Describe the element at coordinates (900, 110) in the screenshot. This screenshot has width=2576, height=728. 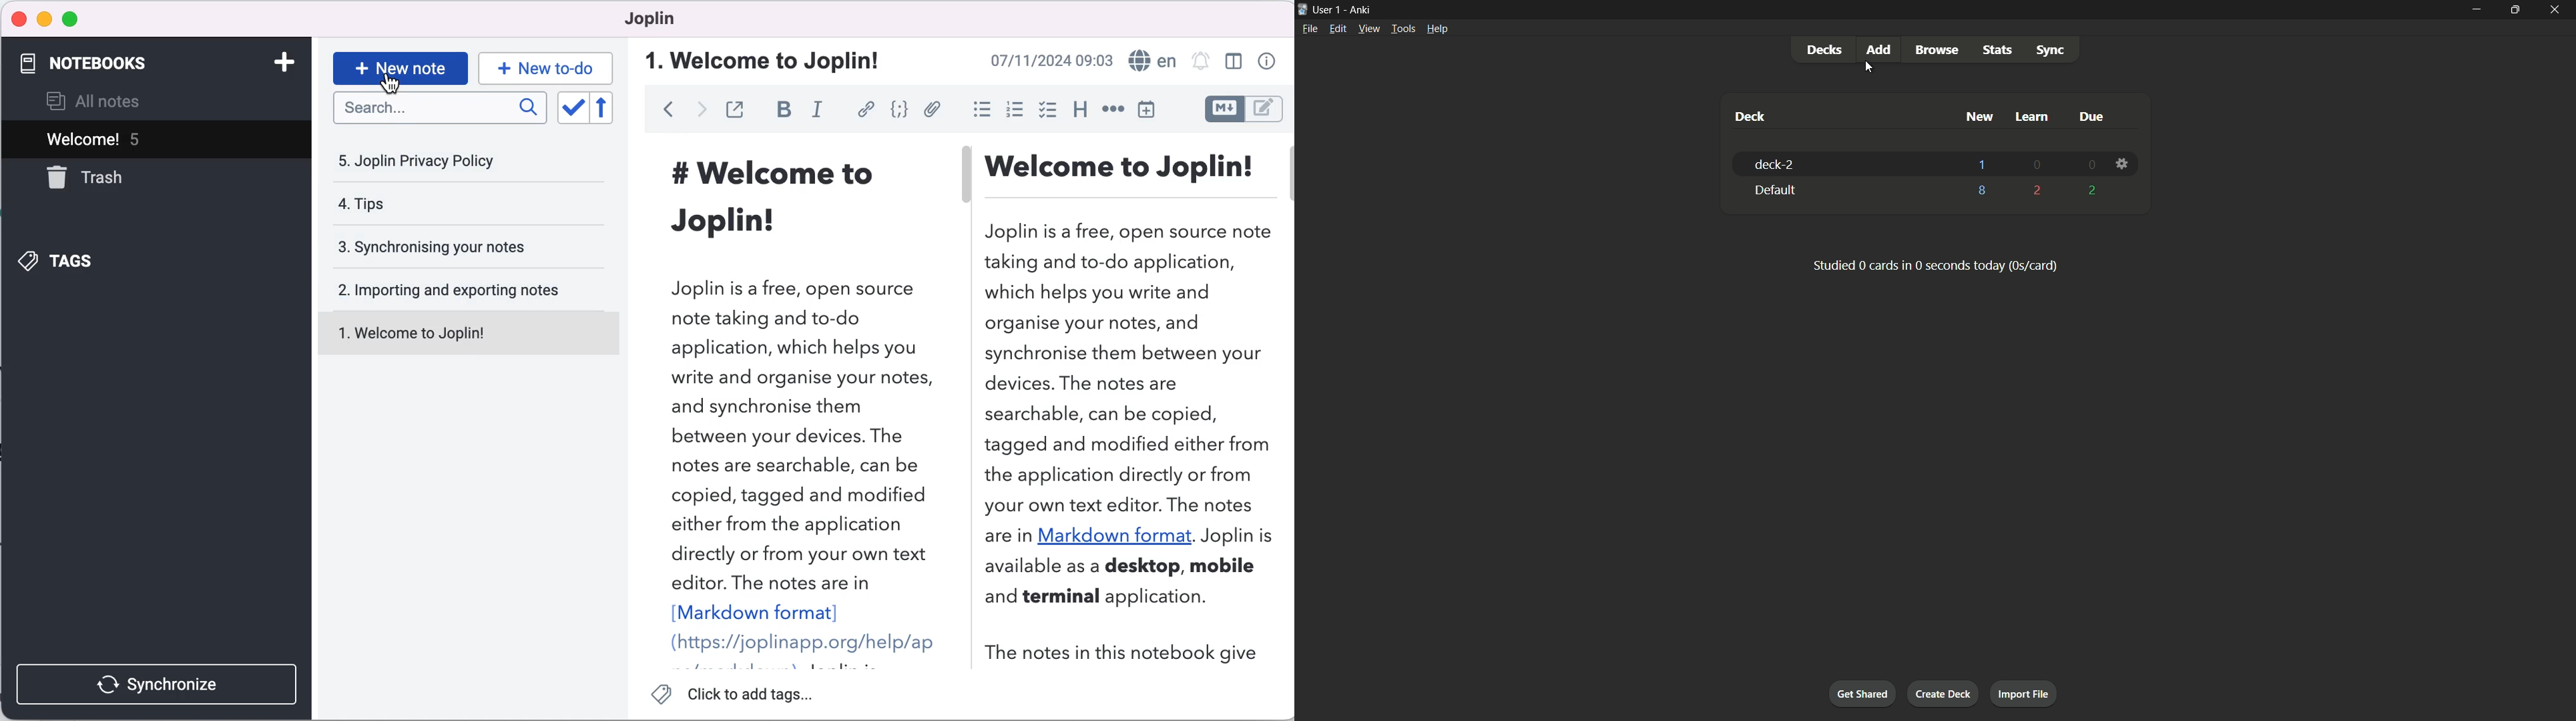
I see `code` at that location.